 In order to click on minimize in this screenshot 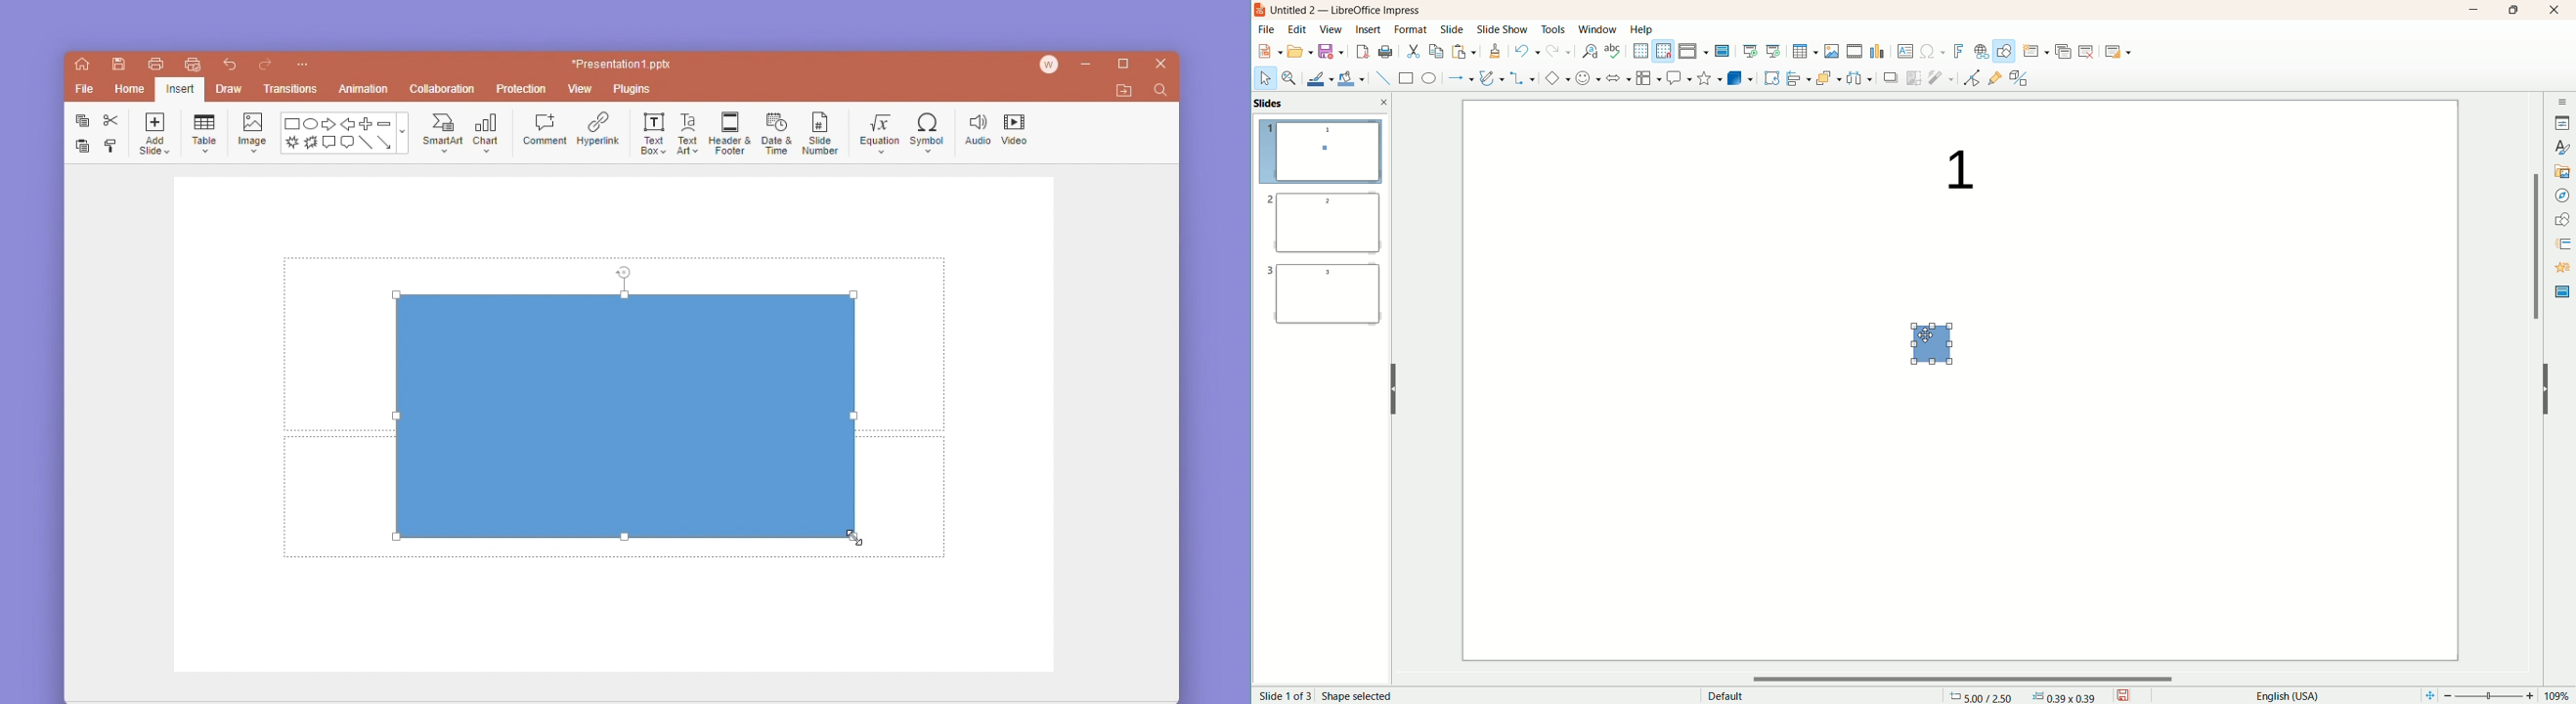, I will do `click(1088, 66)`.